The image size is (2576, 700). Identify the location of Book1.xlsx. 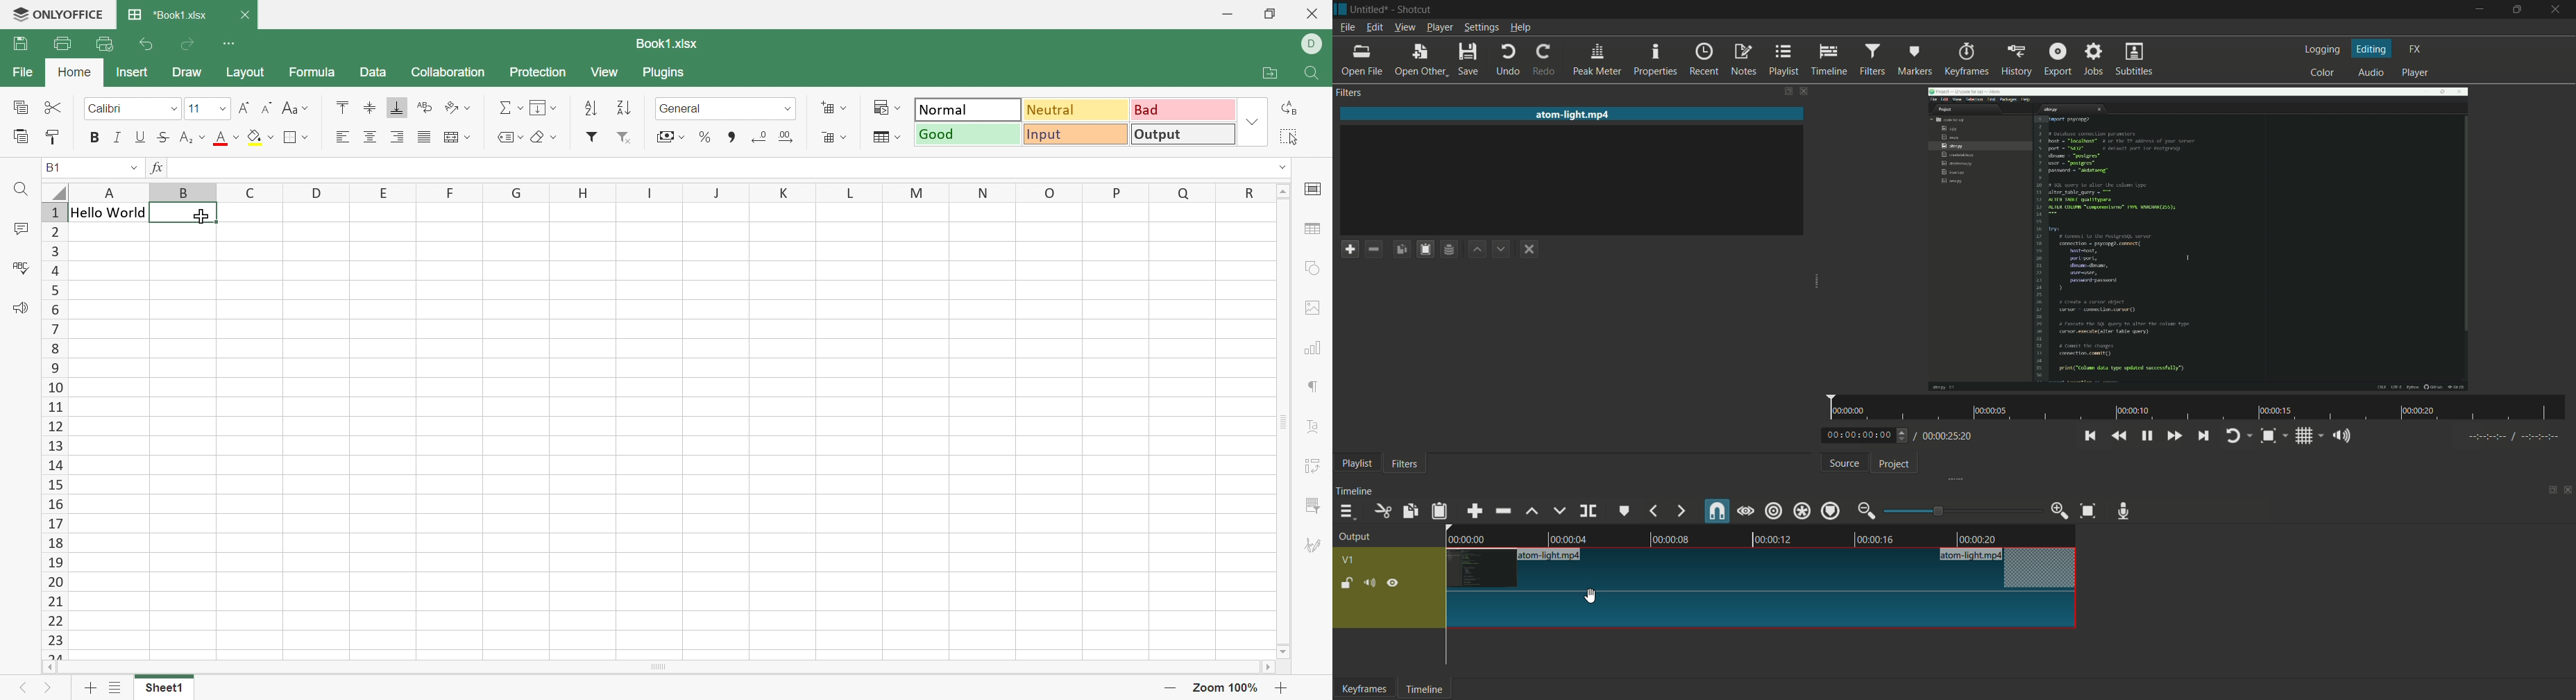
(665, 42).